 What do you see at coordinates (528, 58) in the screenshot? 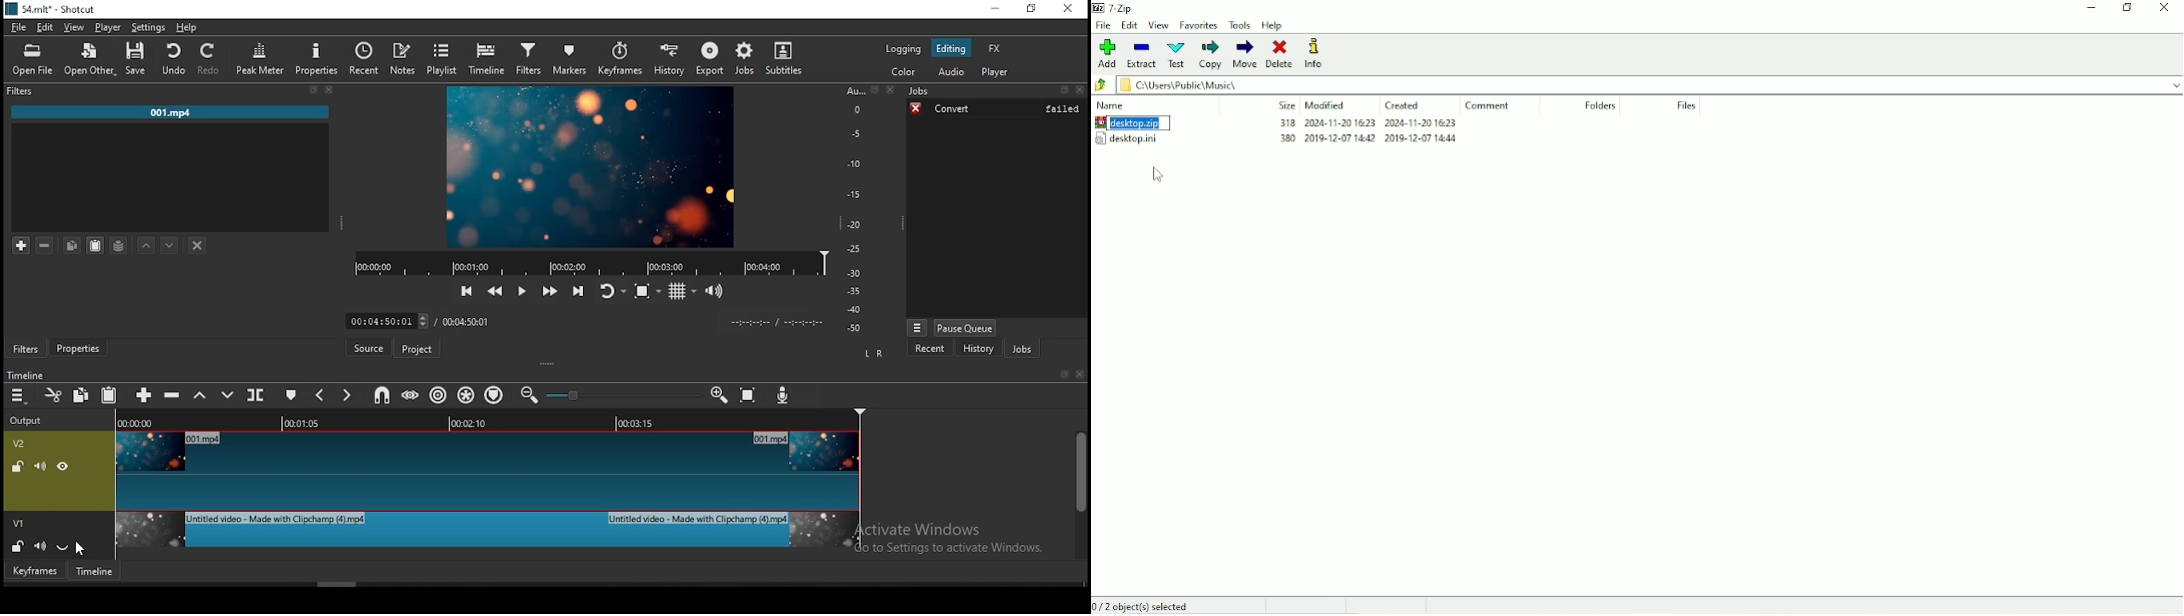
I see `filters` at bounding box center [528, 58].